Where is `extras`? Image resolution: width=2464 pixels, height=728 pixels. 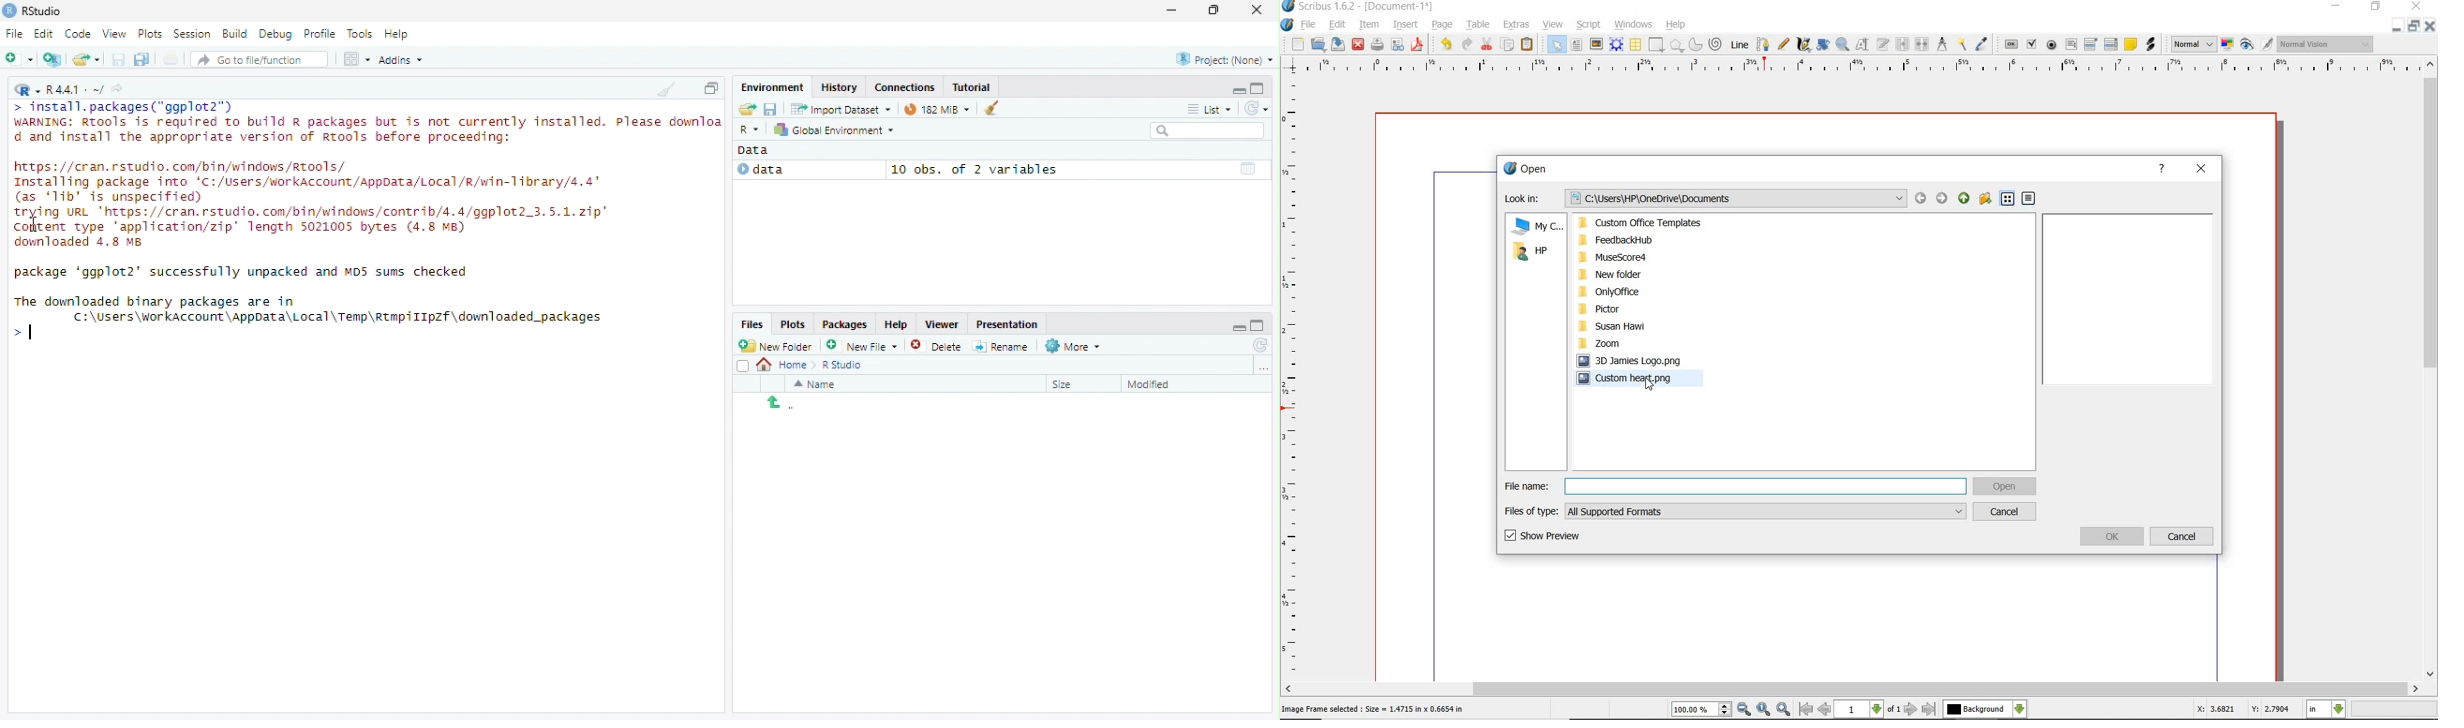
extras is located at coordinates (1517, 25).